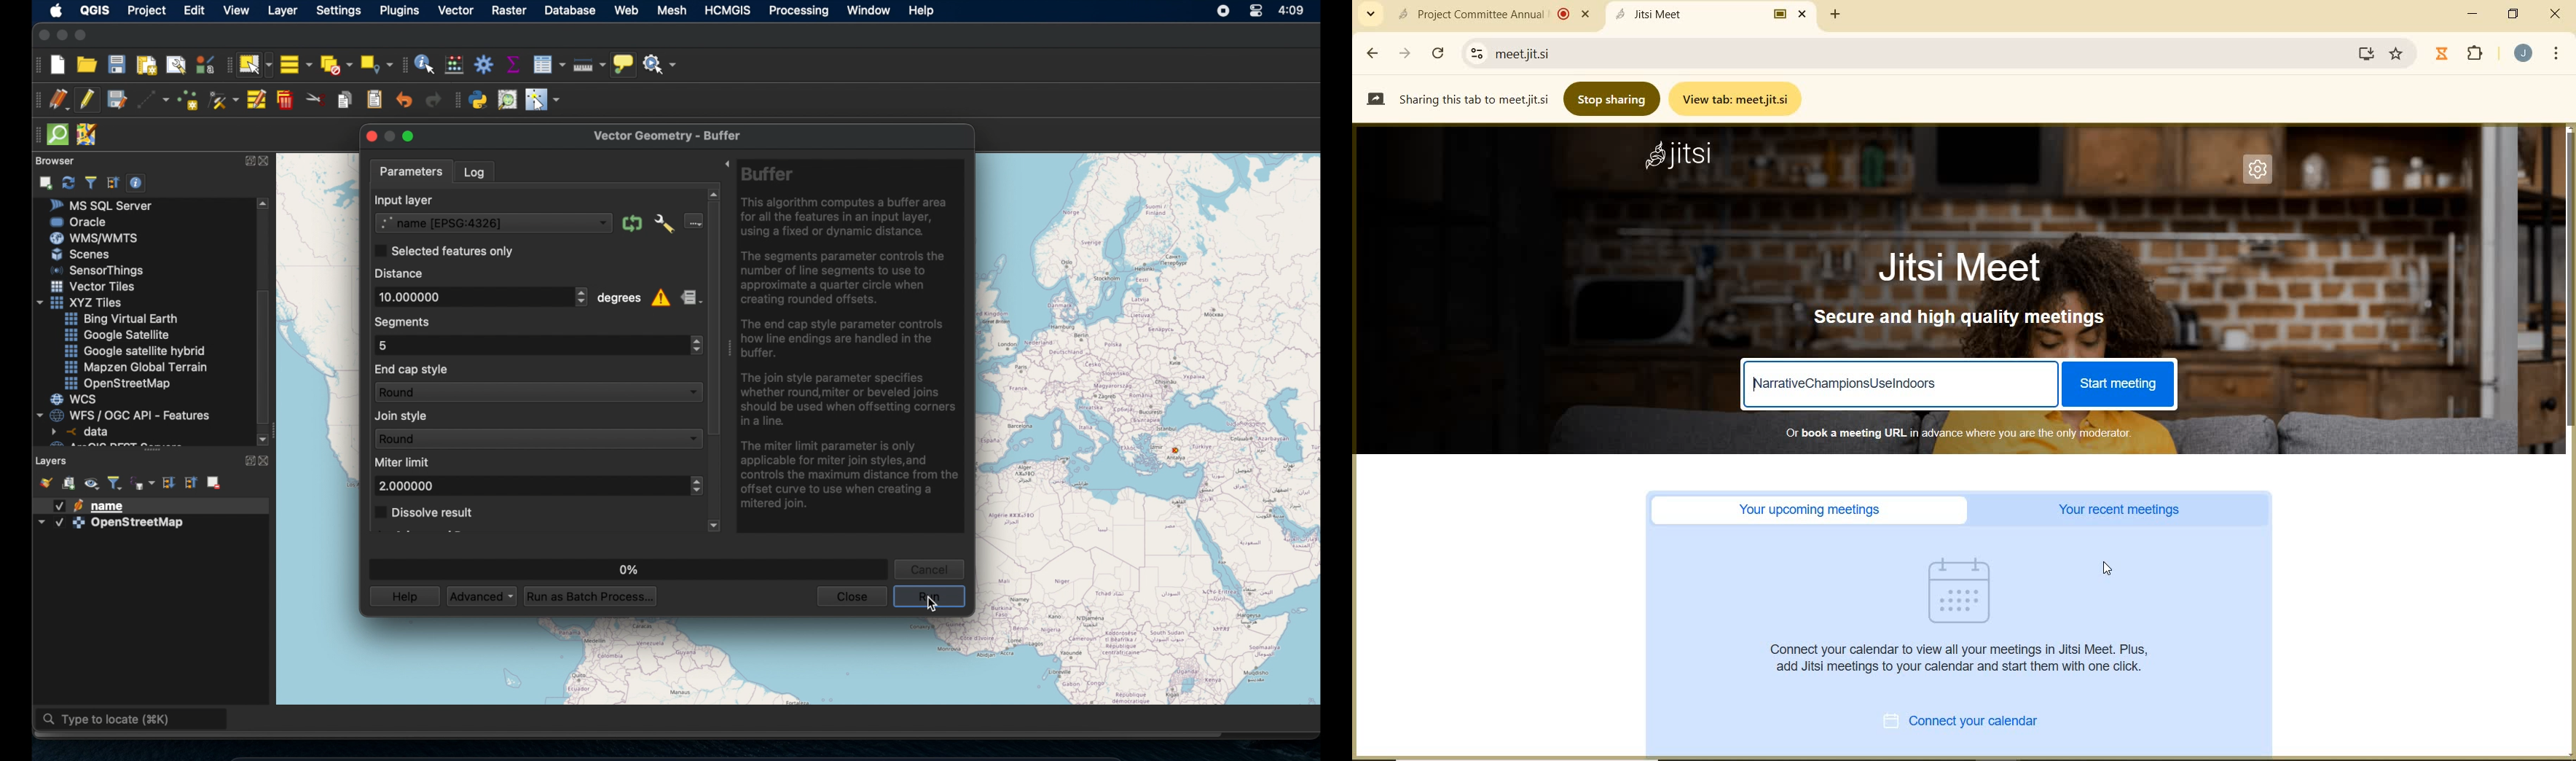 This screenshot has width=2576, height=784. What do you see at coordinates (236, 11) in the screenshot?
I see `view` at bounding box center [236, 11].